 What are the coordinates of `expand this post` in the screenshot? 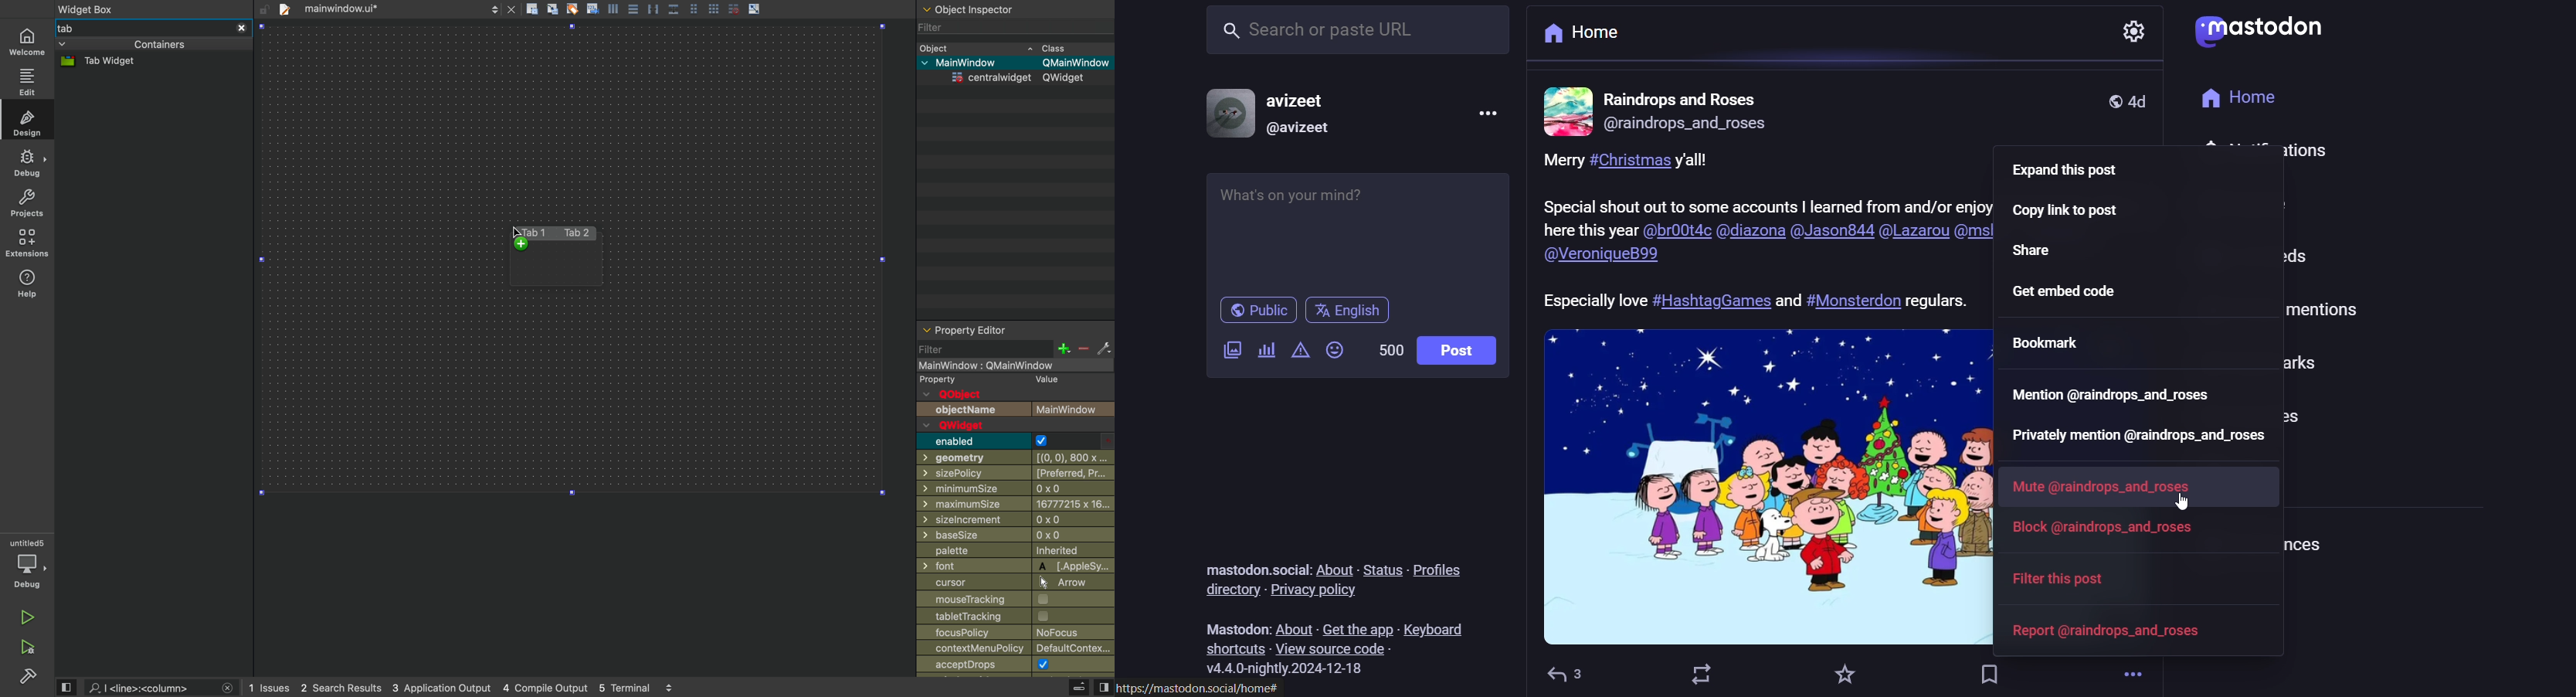 It's located at (2066, 173).